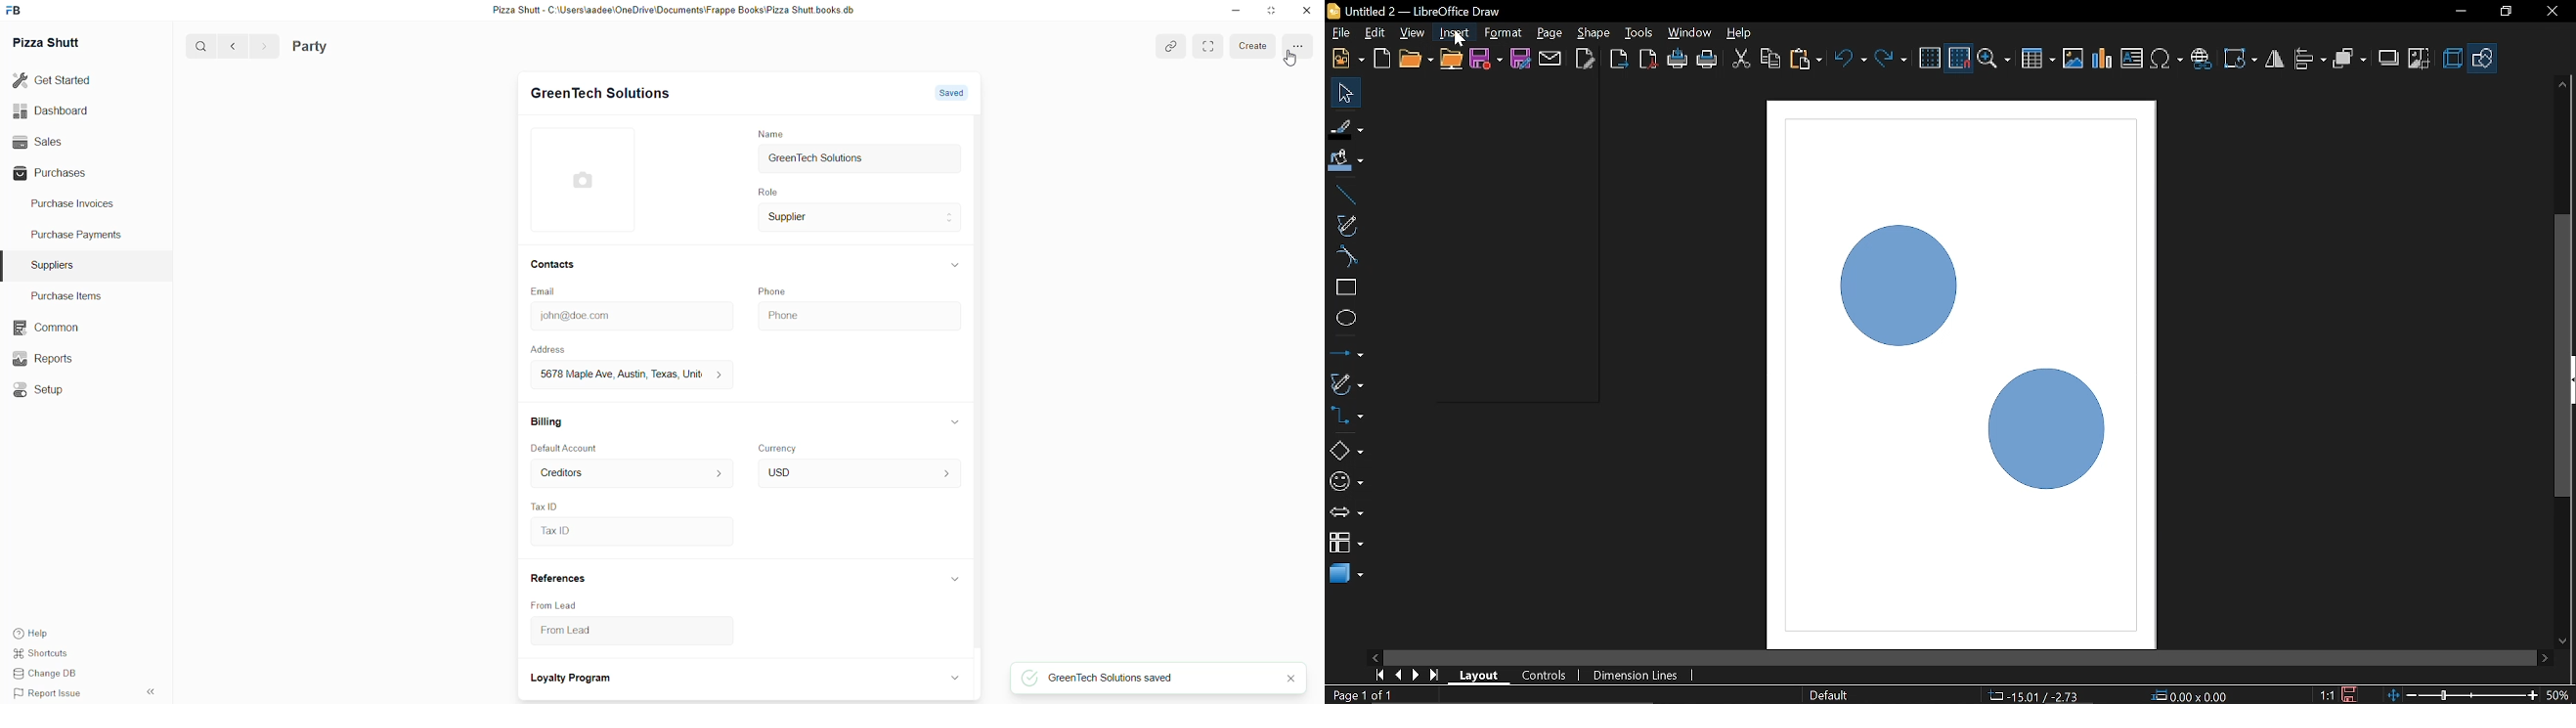  Describe the element at coordinates (1708, 59) in the screenshot. I see `print directly` at that location.